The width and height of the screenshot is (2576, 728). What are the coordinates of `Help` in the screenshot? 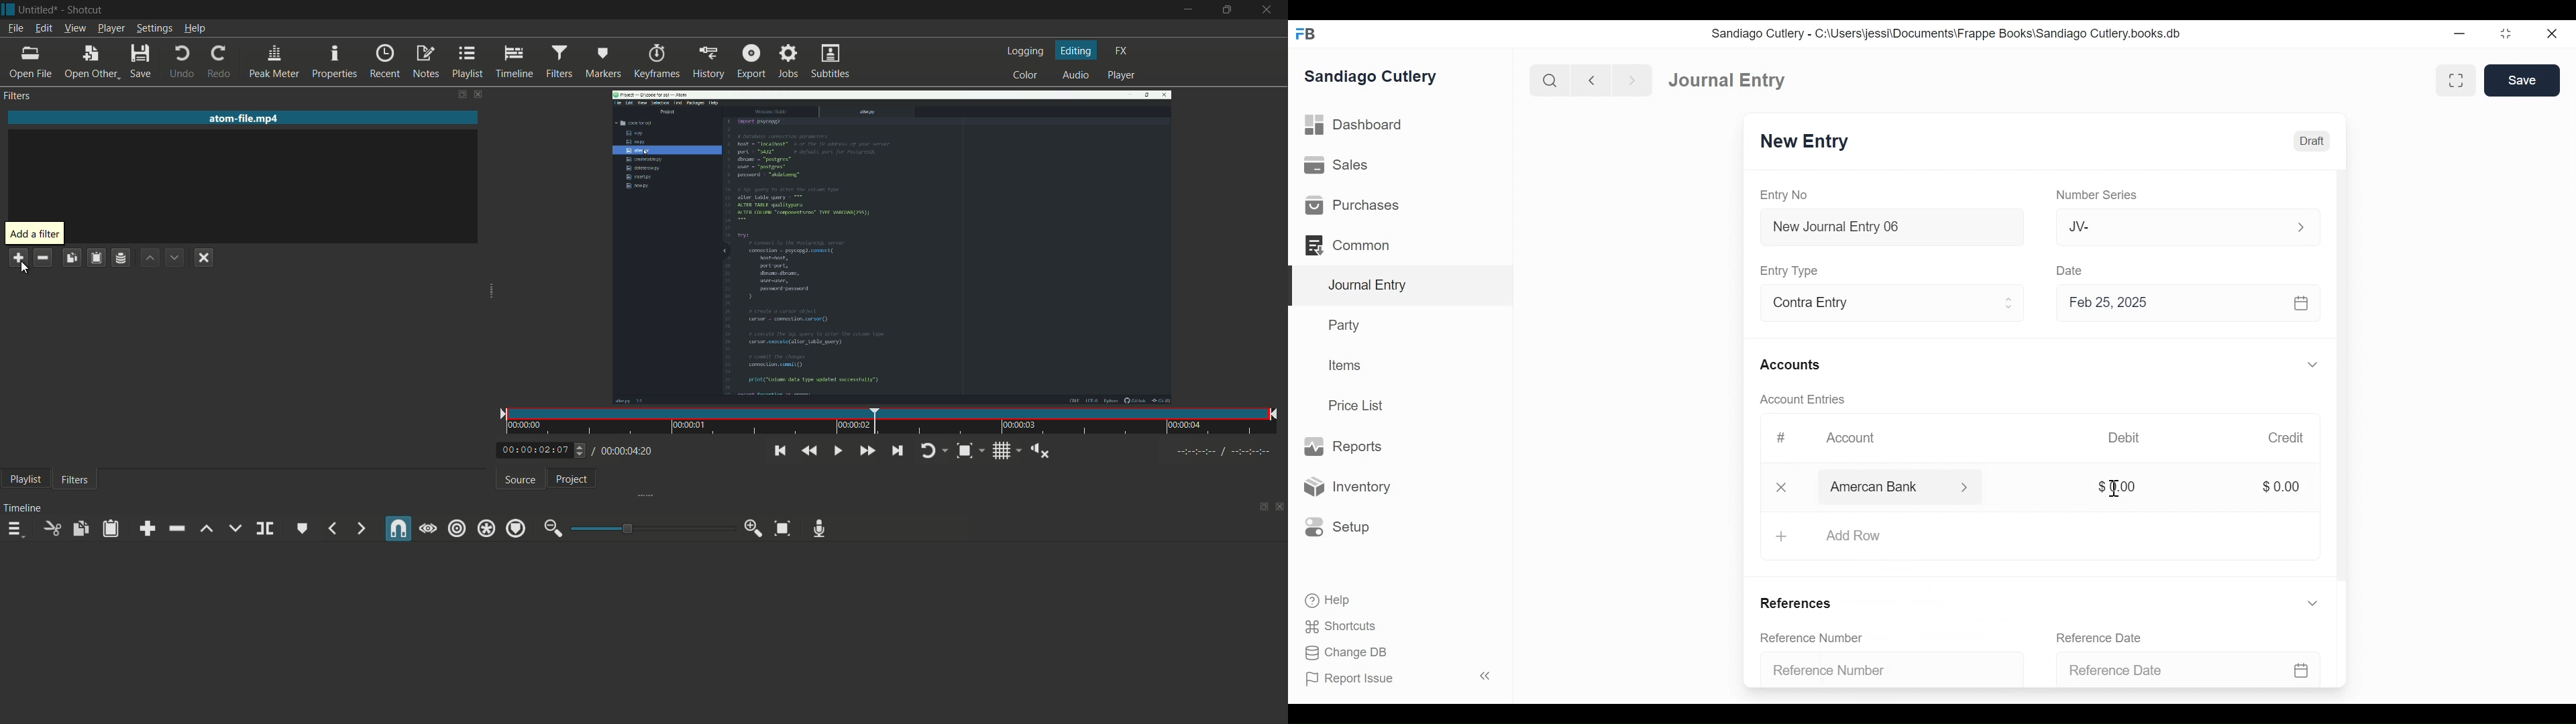 It's located at (1326, 599).